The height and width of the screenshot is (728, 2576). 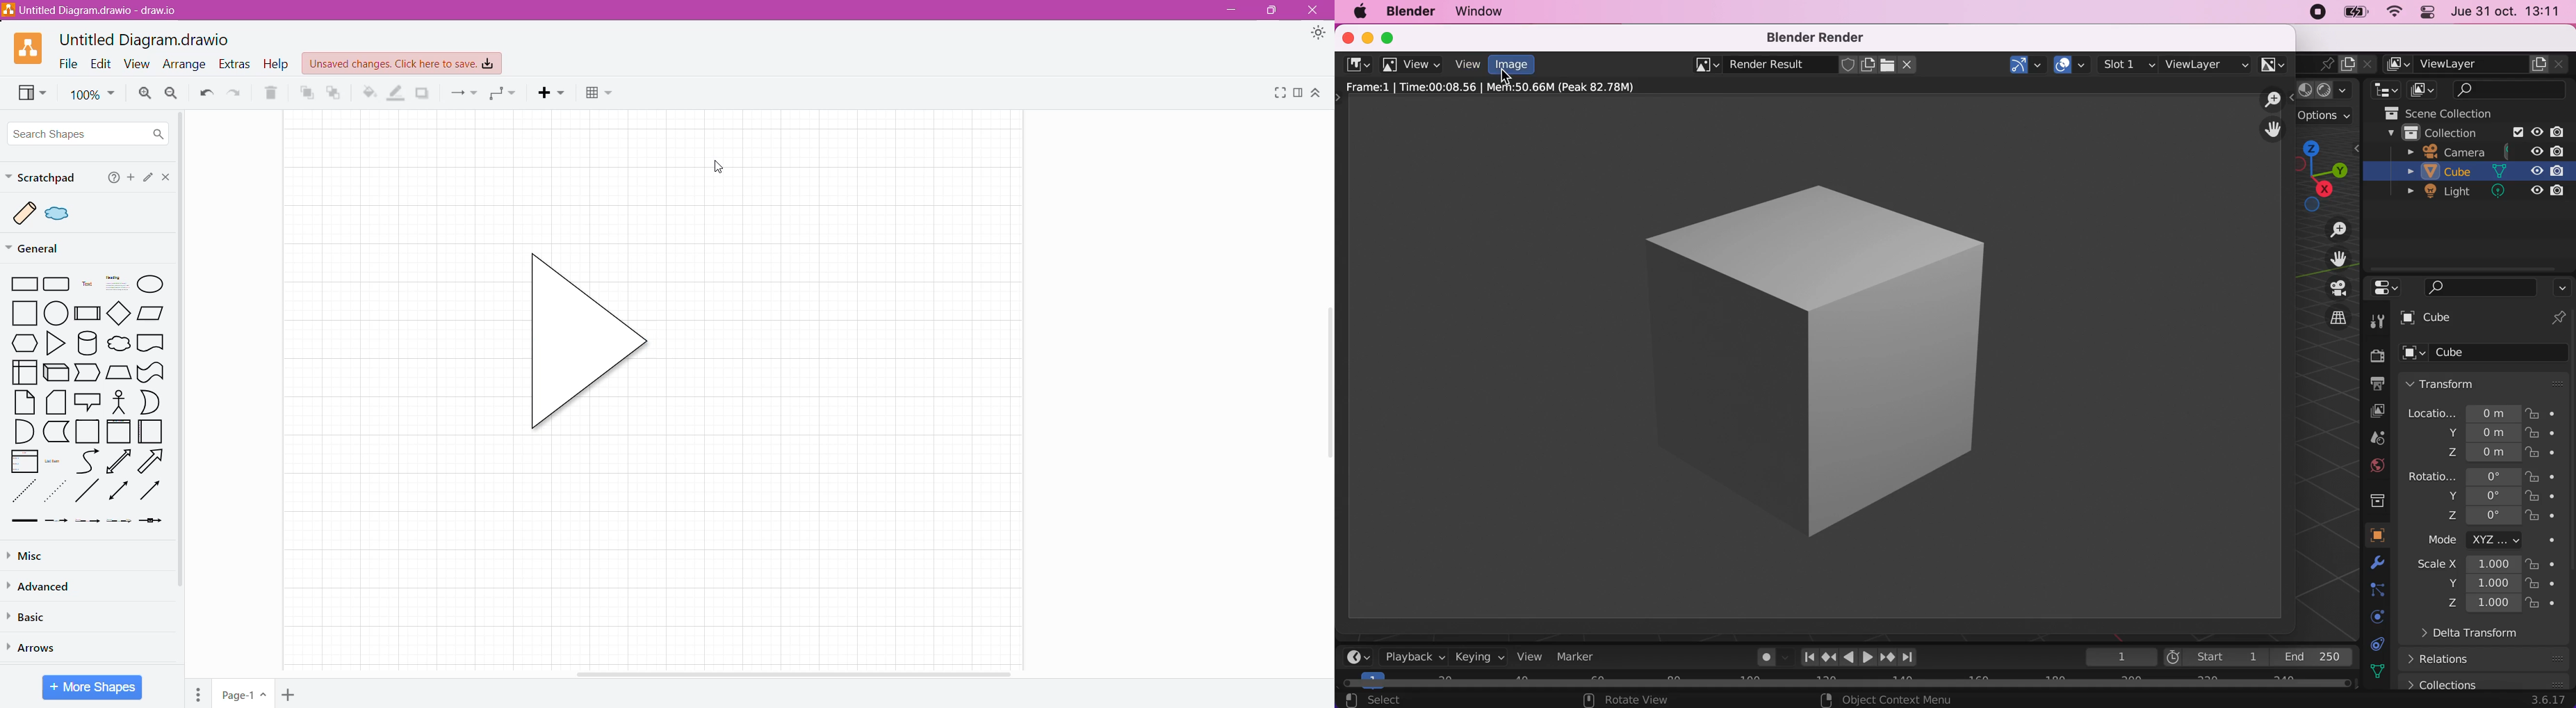 I want to click on output, so click(x=2374, y=386).